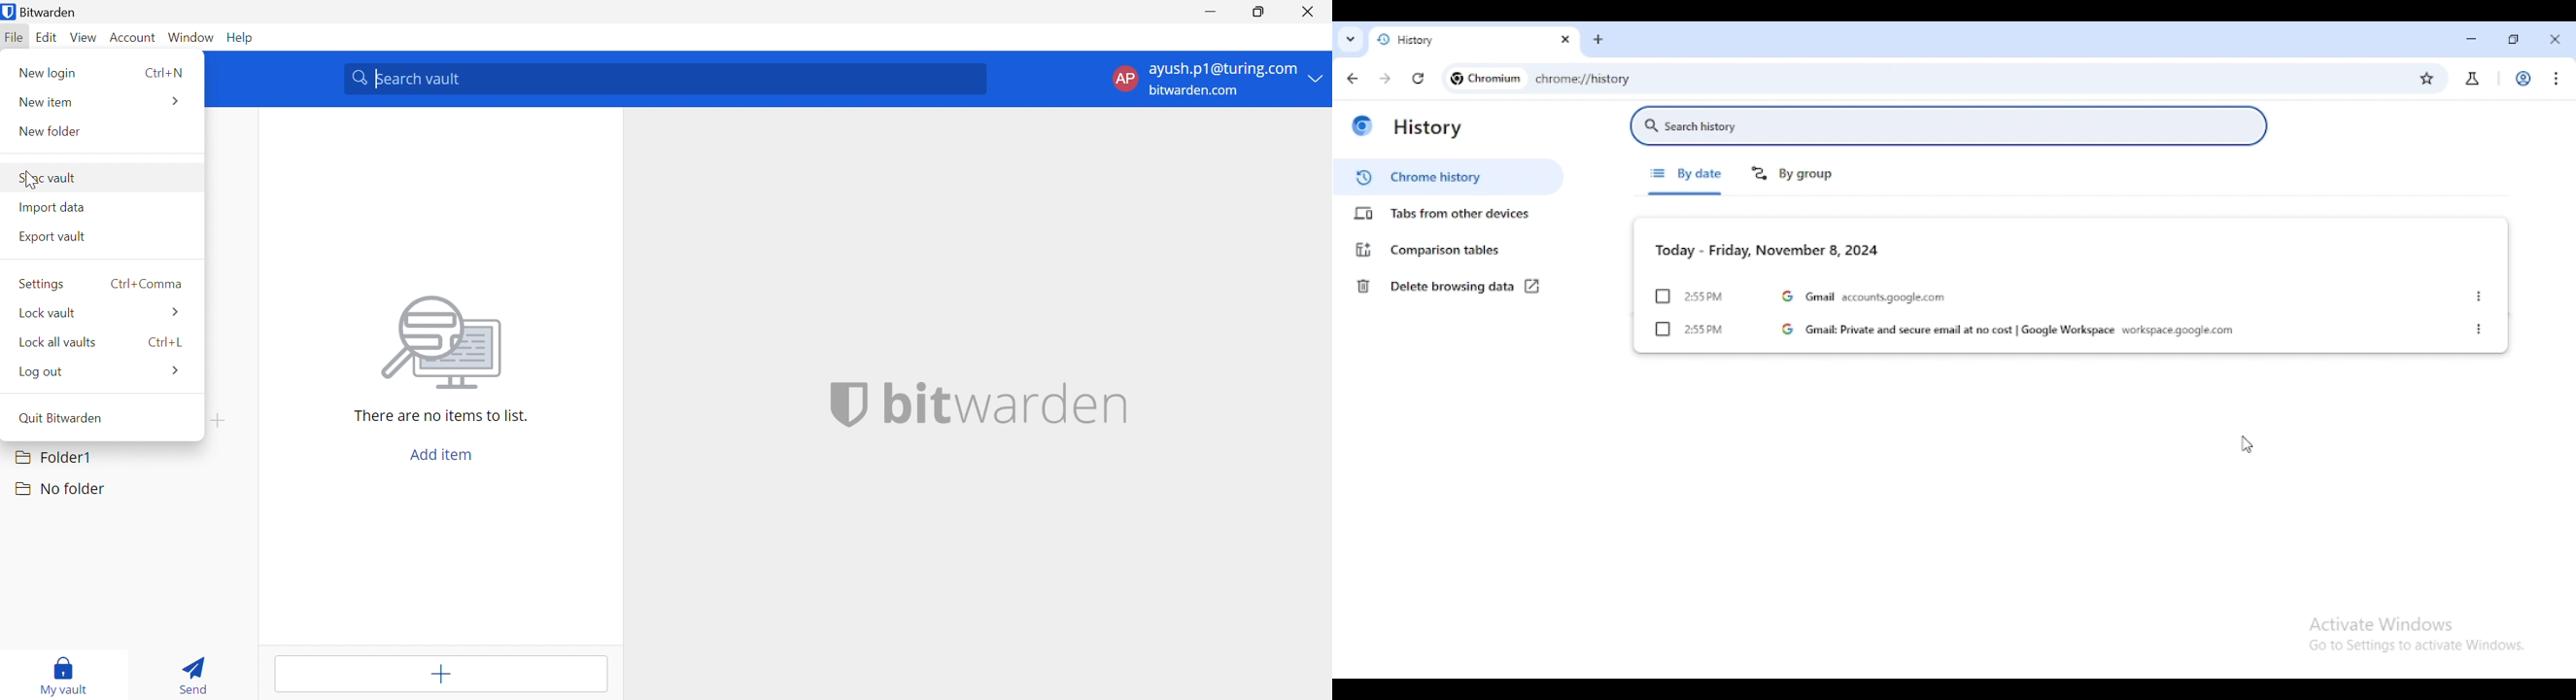 Image resolution: width=2576 pixels, height=700 pixels. Describe the element at coordinates (1418, 79) in the screenshot. I see `reload this page` at that location.